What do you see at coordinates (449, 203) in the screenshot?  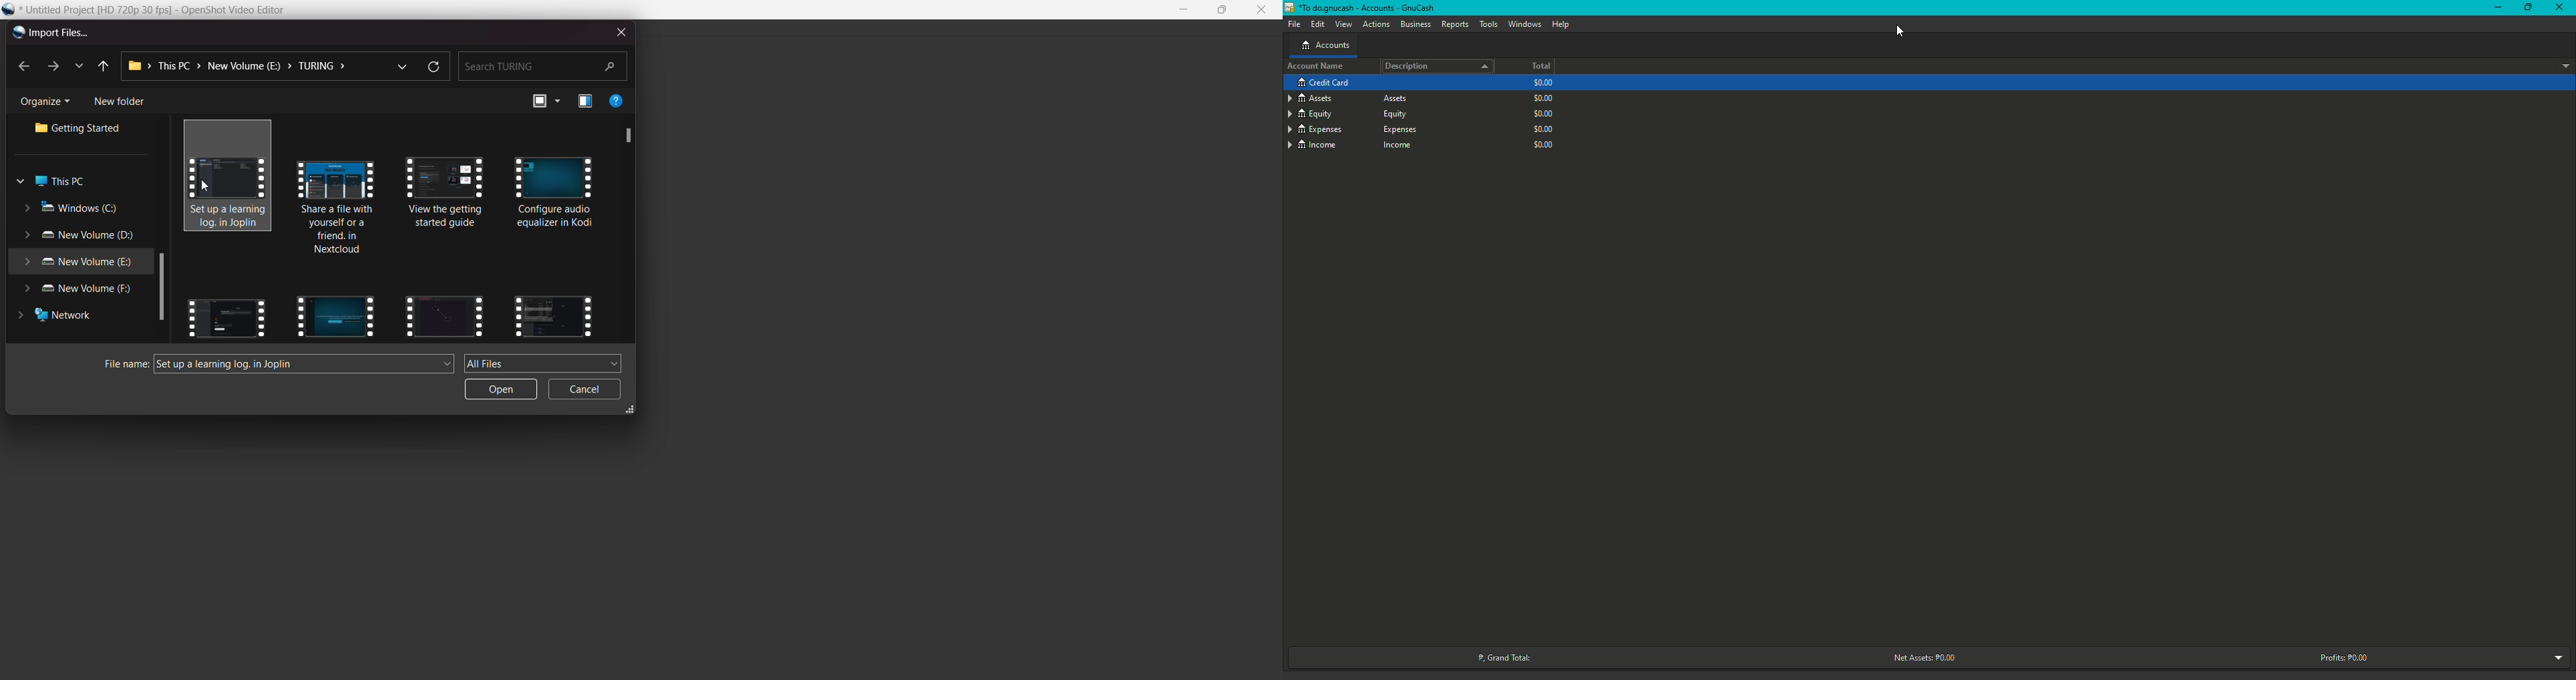 I see `videos` at bounding box center [449, 203].